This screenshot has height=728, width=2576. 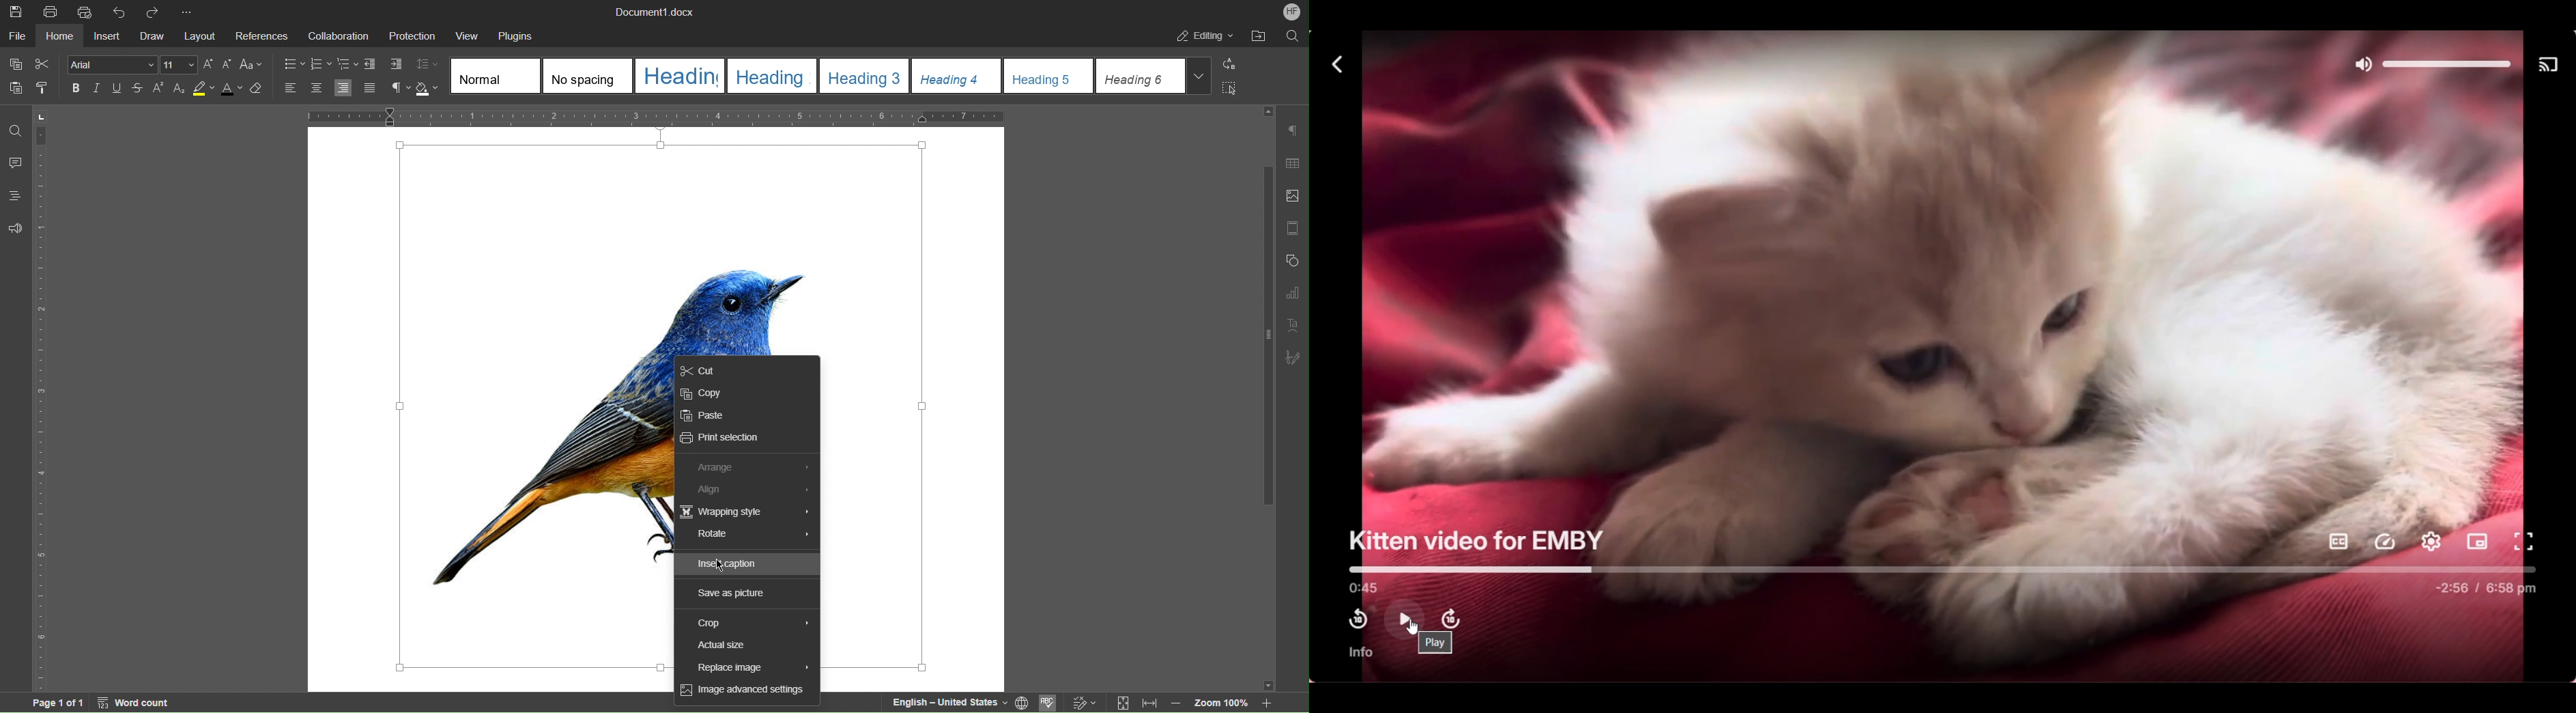 What do you see at coordinates (43, 87) in the screenshot?
I see `Copy Style` at bounding box center [43, 87].